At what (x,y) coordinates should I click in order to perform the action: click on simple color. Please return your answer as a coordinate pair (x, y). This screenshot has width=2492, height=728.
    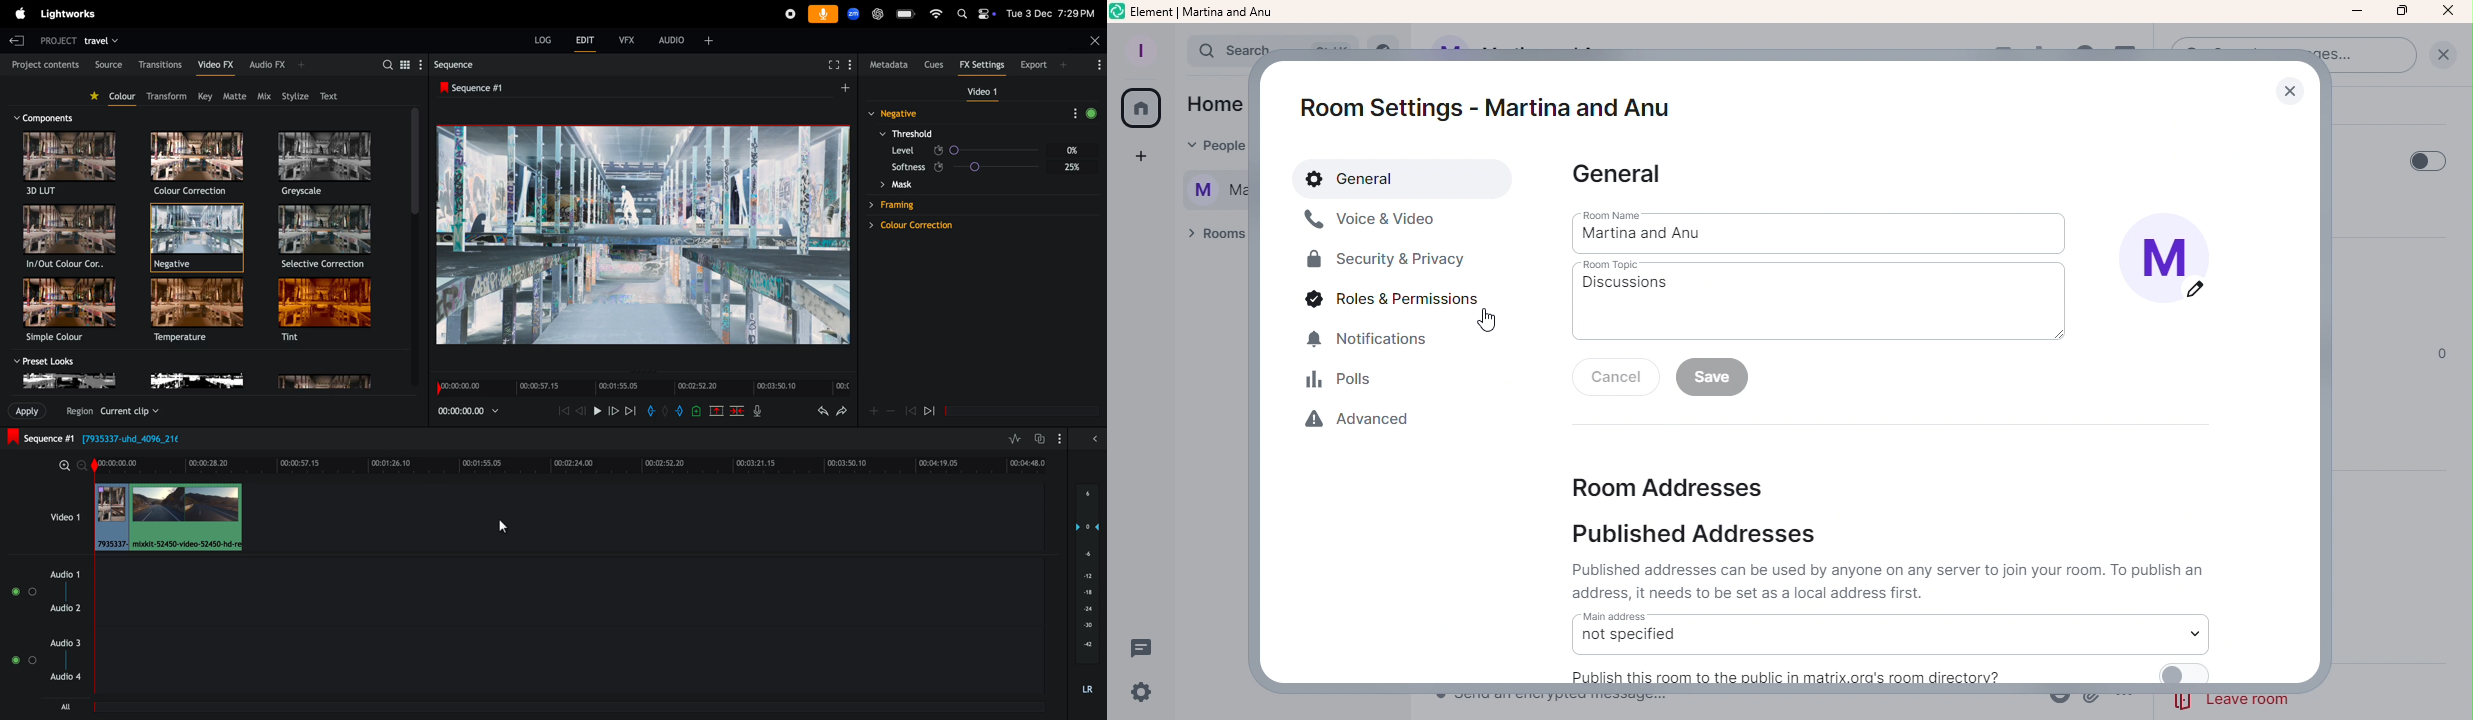
    Looking at the image, I should click on (69, 310).